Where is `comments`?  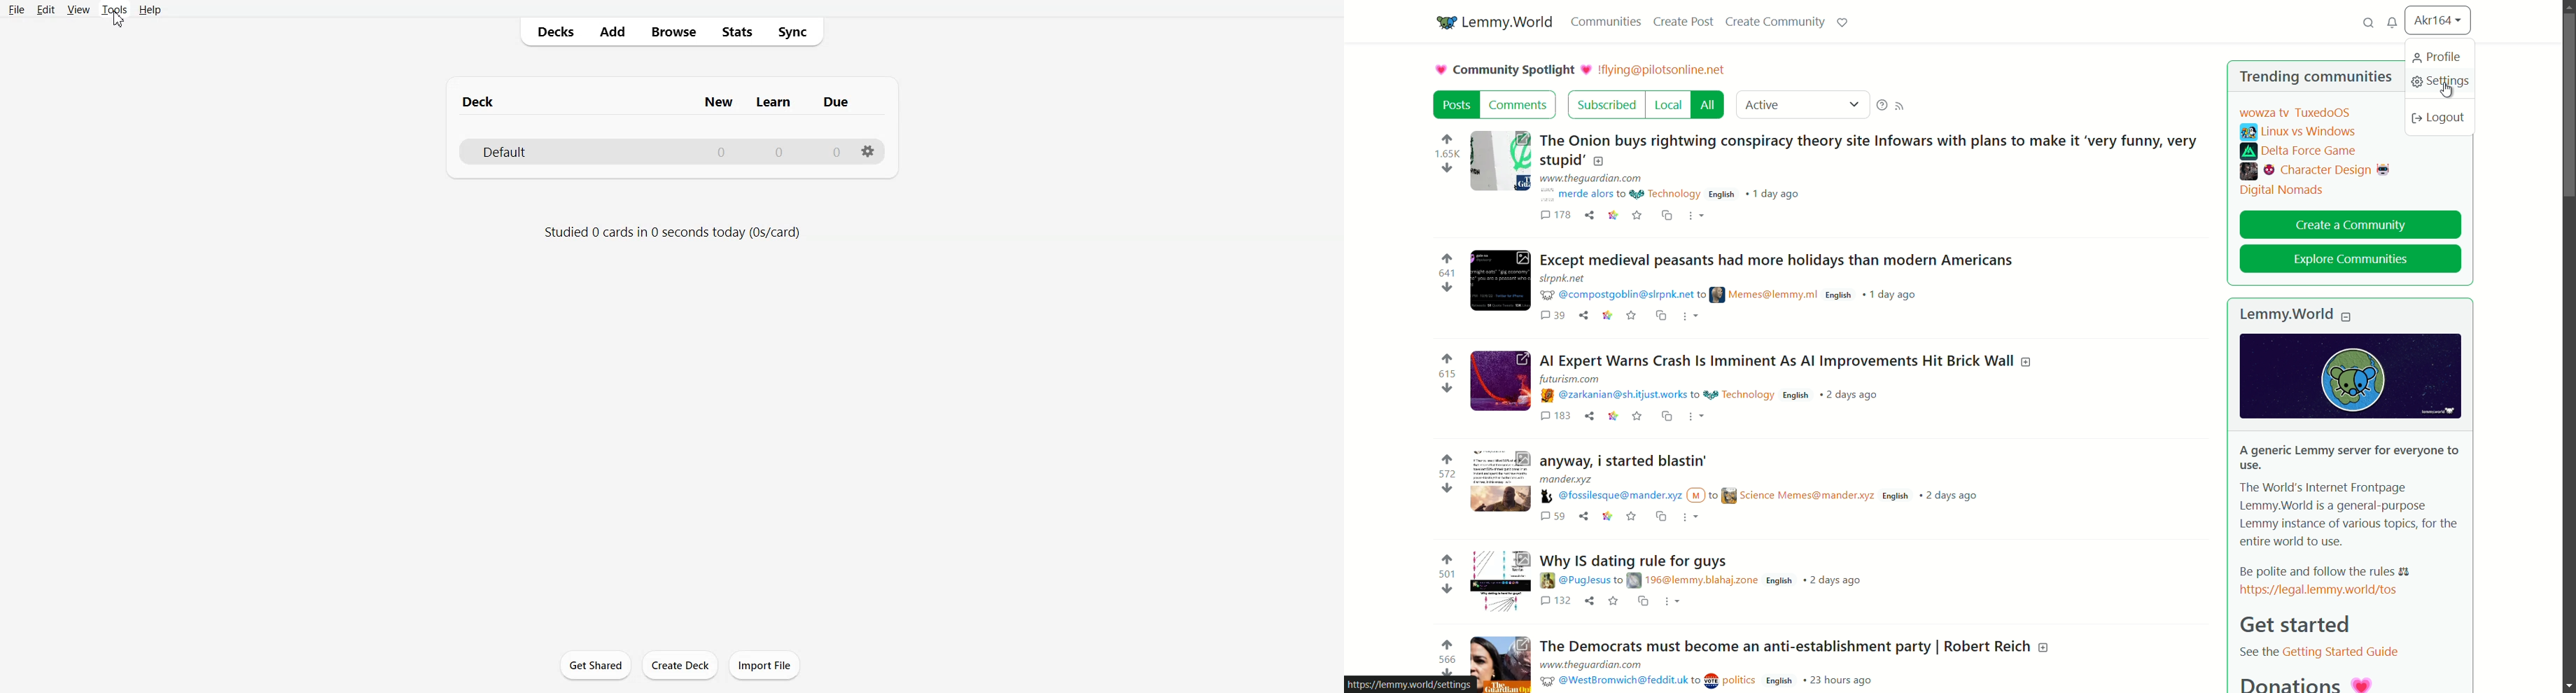 comments is located at coordinates (1552, 517).